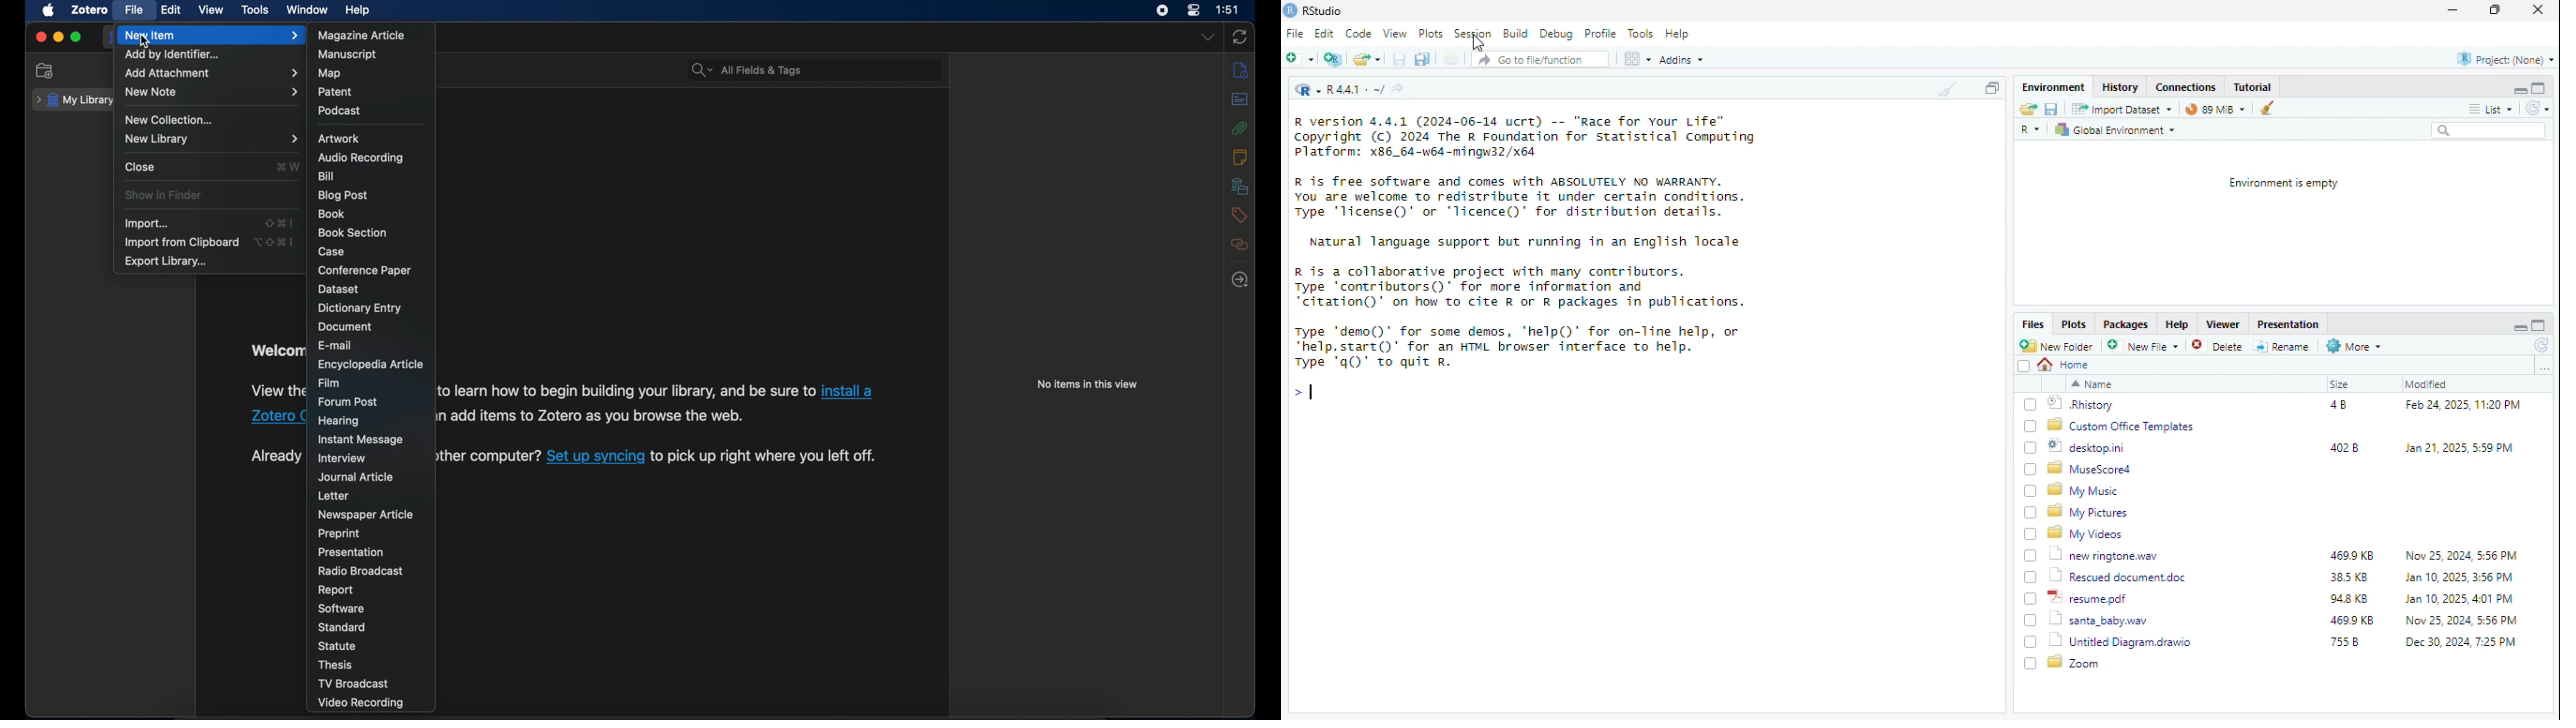 The height and width of the screenshot is (728, 2576). Describe the element at coordinates (332, 214) in the screenshot. I see `book` at that location.